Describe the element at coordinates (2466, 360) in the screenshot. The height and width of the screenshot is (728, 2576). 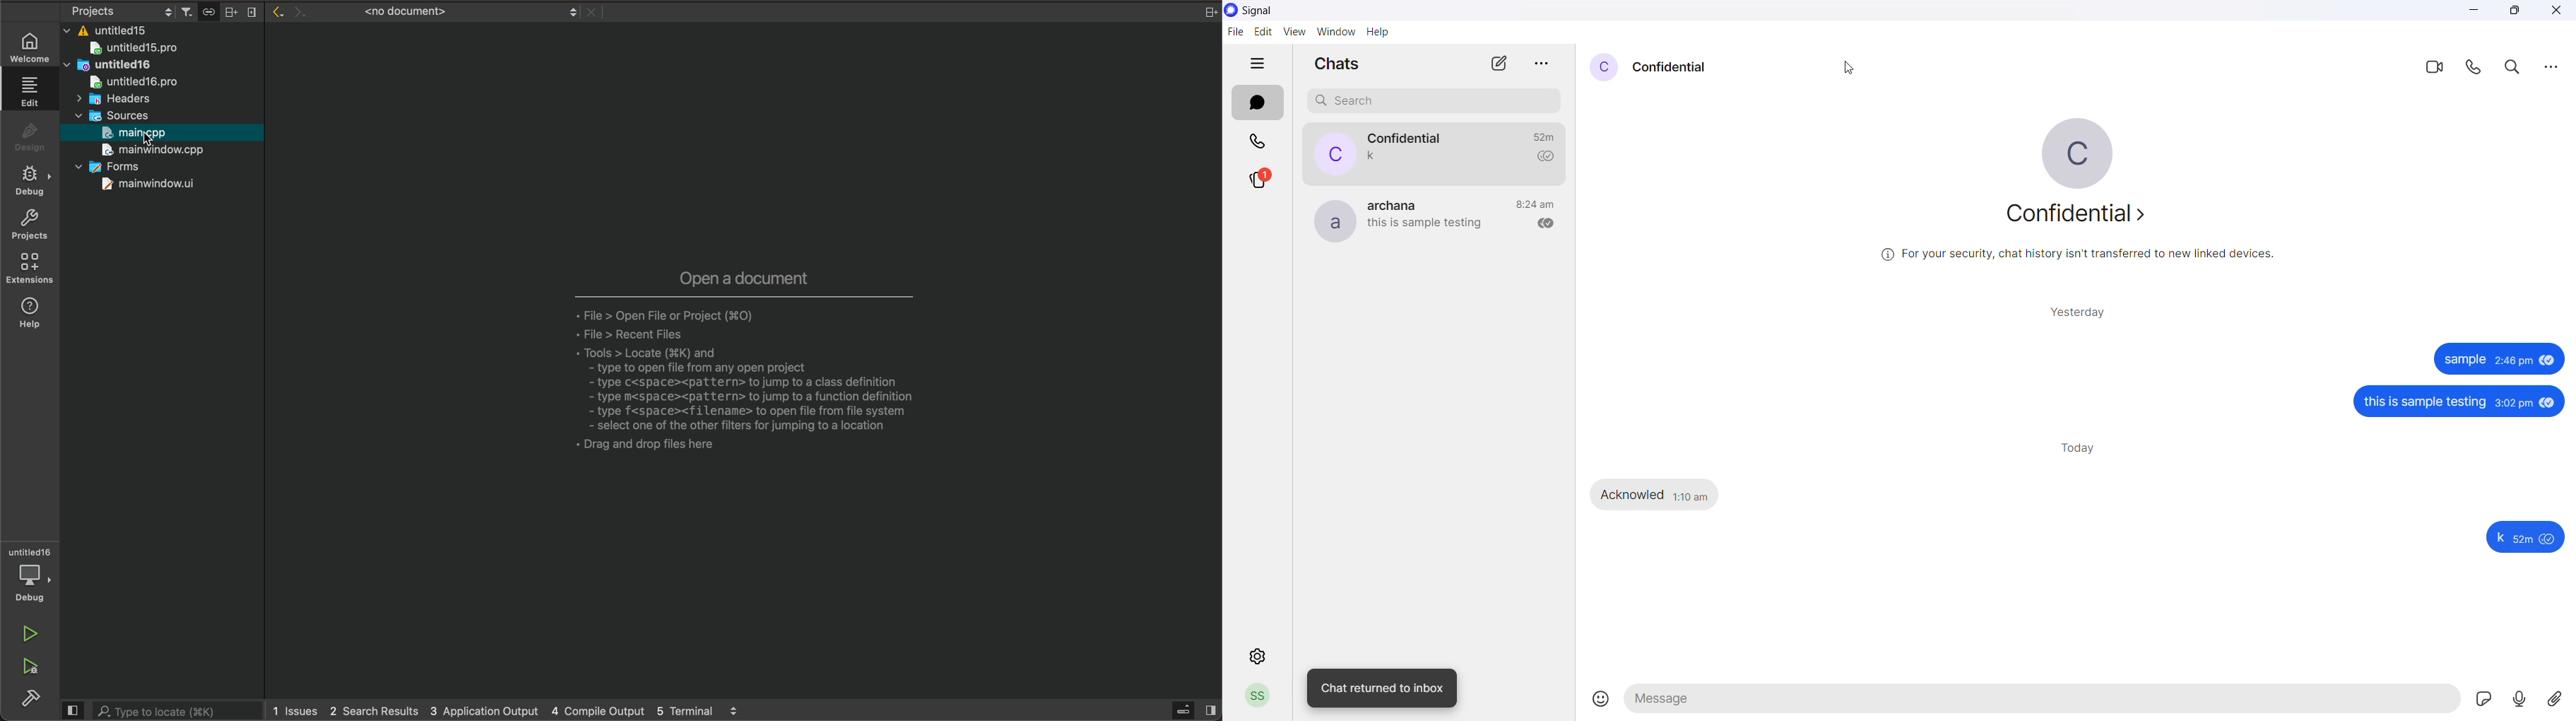
I see `sample` at that location.